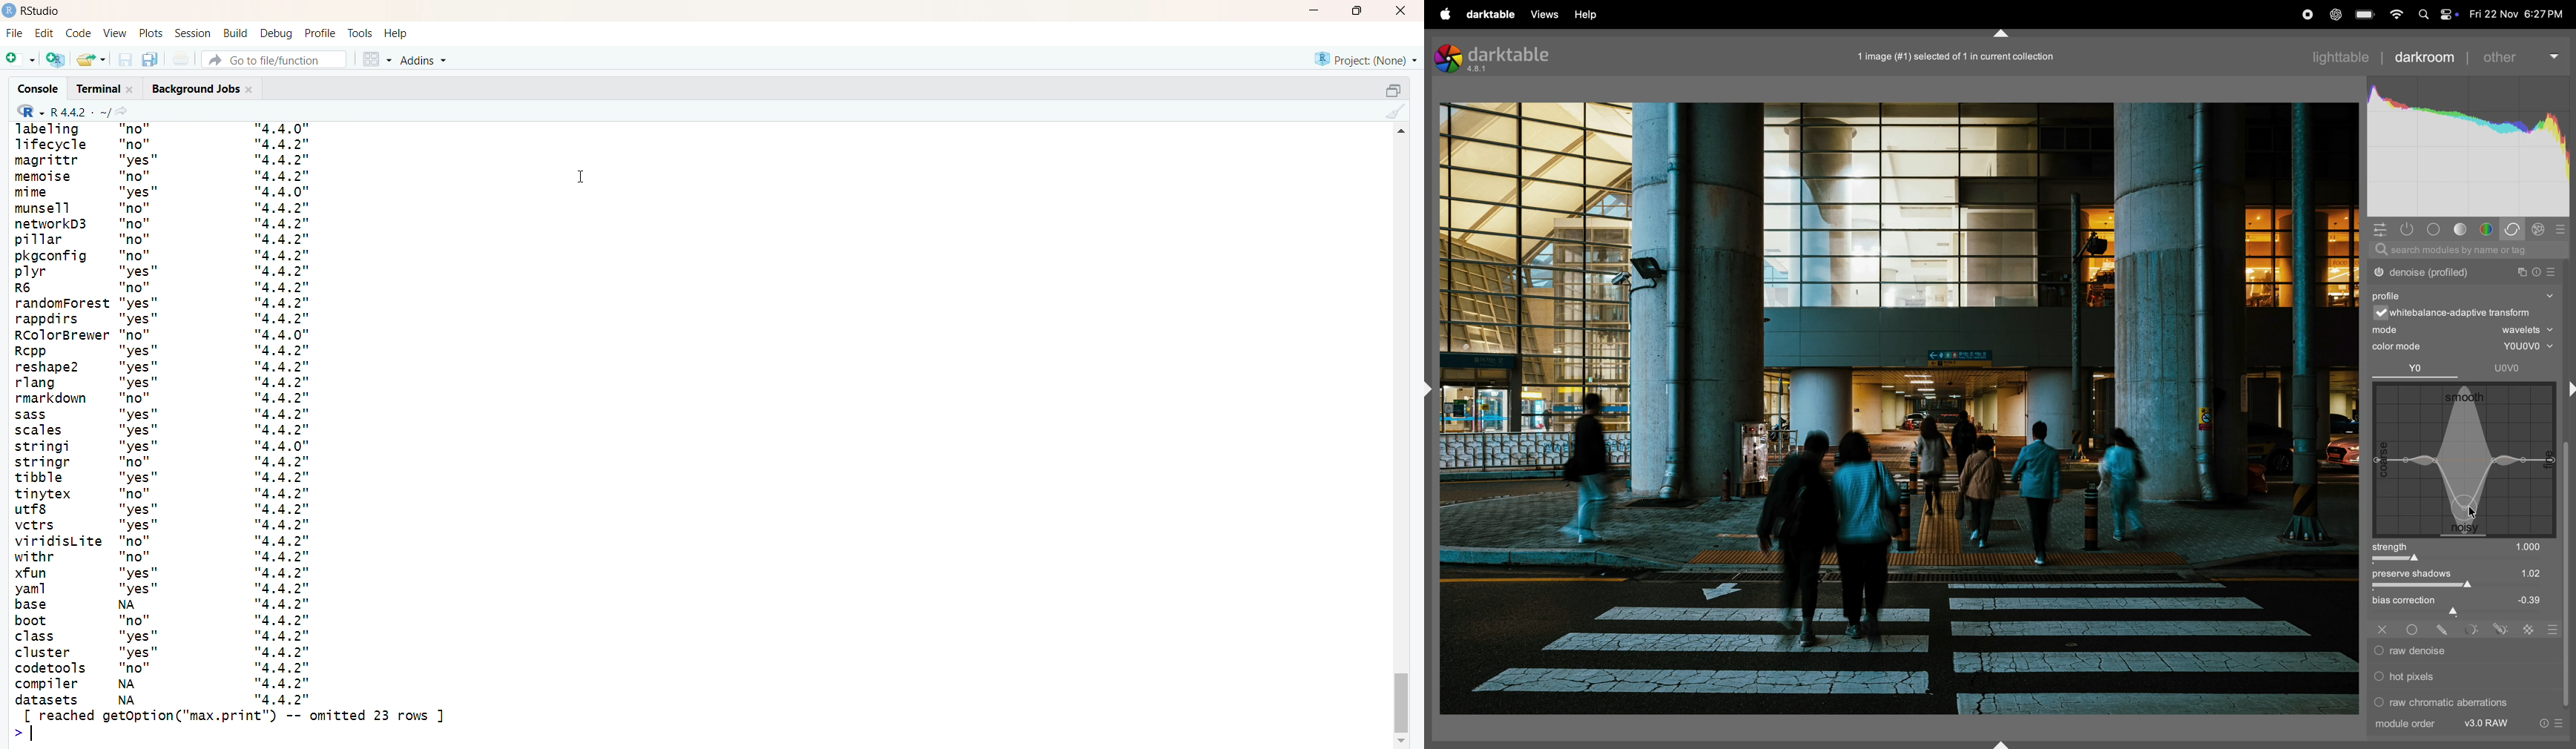  I want to click on terminal, so click(105, 88).